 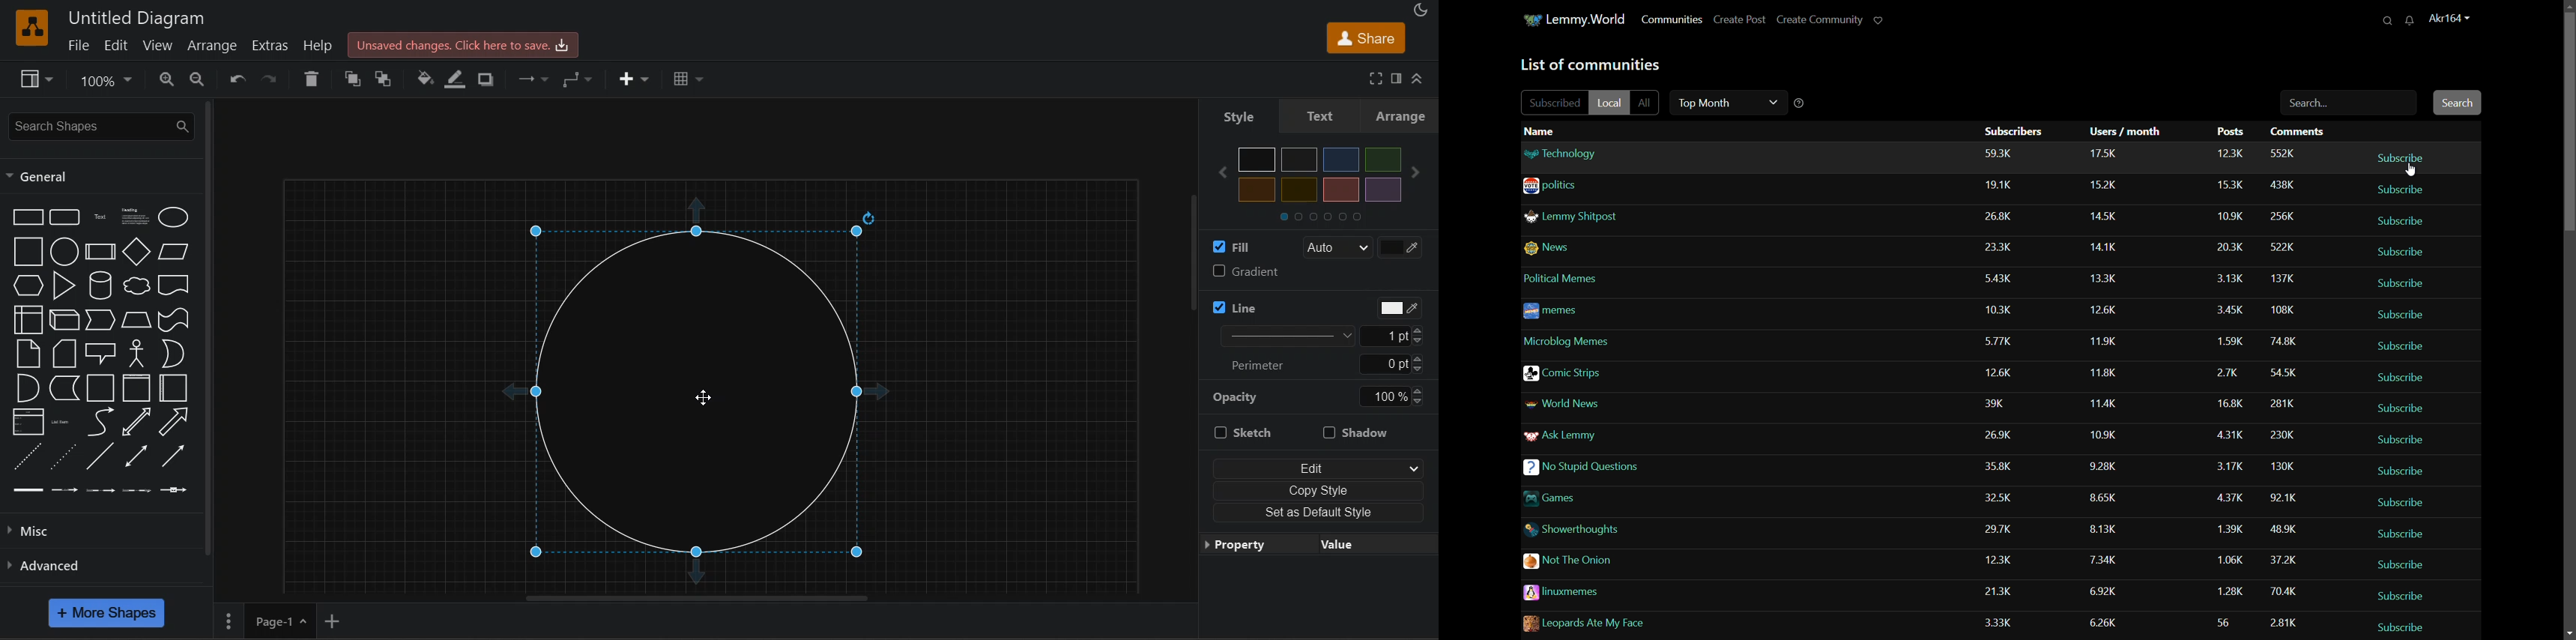 What do you see at coordinates (281, 621) in the screenshot?
I see `page 1` at bounding box center [281, 621].